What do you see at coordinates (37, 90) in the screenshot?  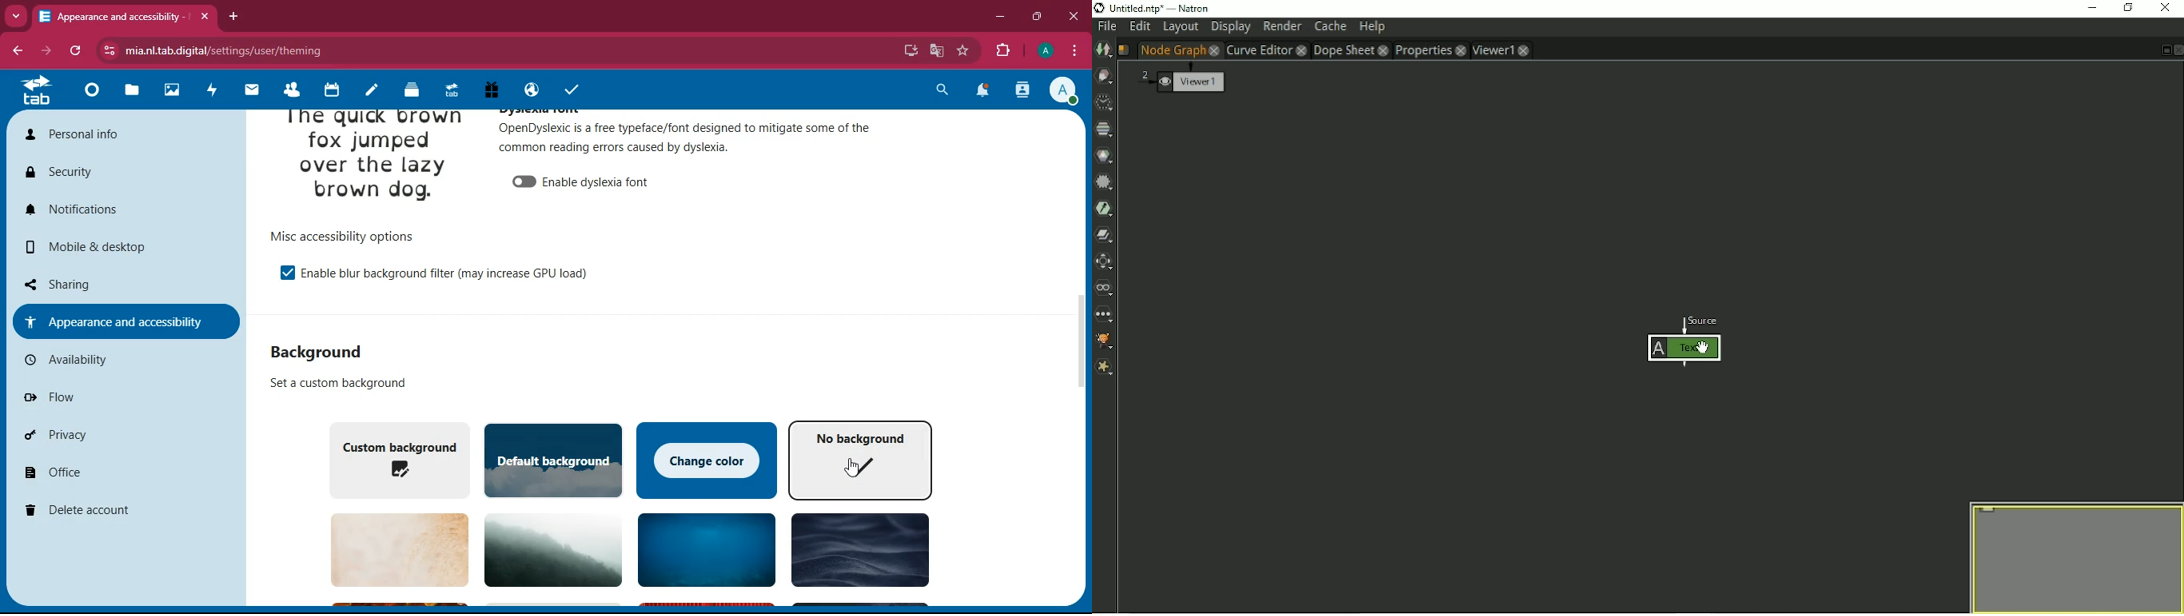 I see `tab` at bounding box center [37, 90].